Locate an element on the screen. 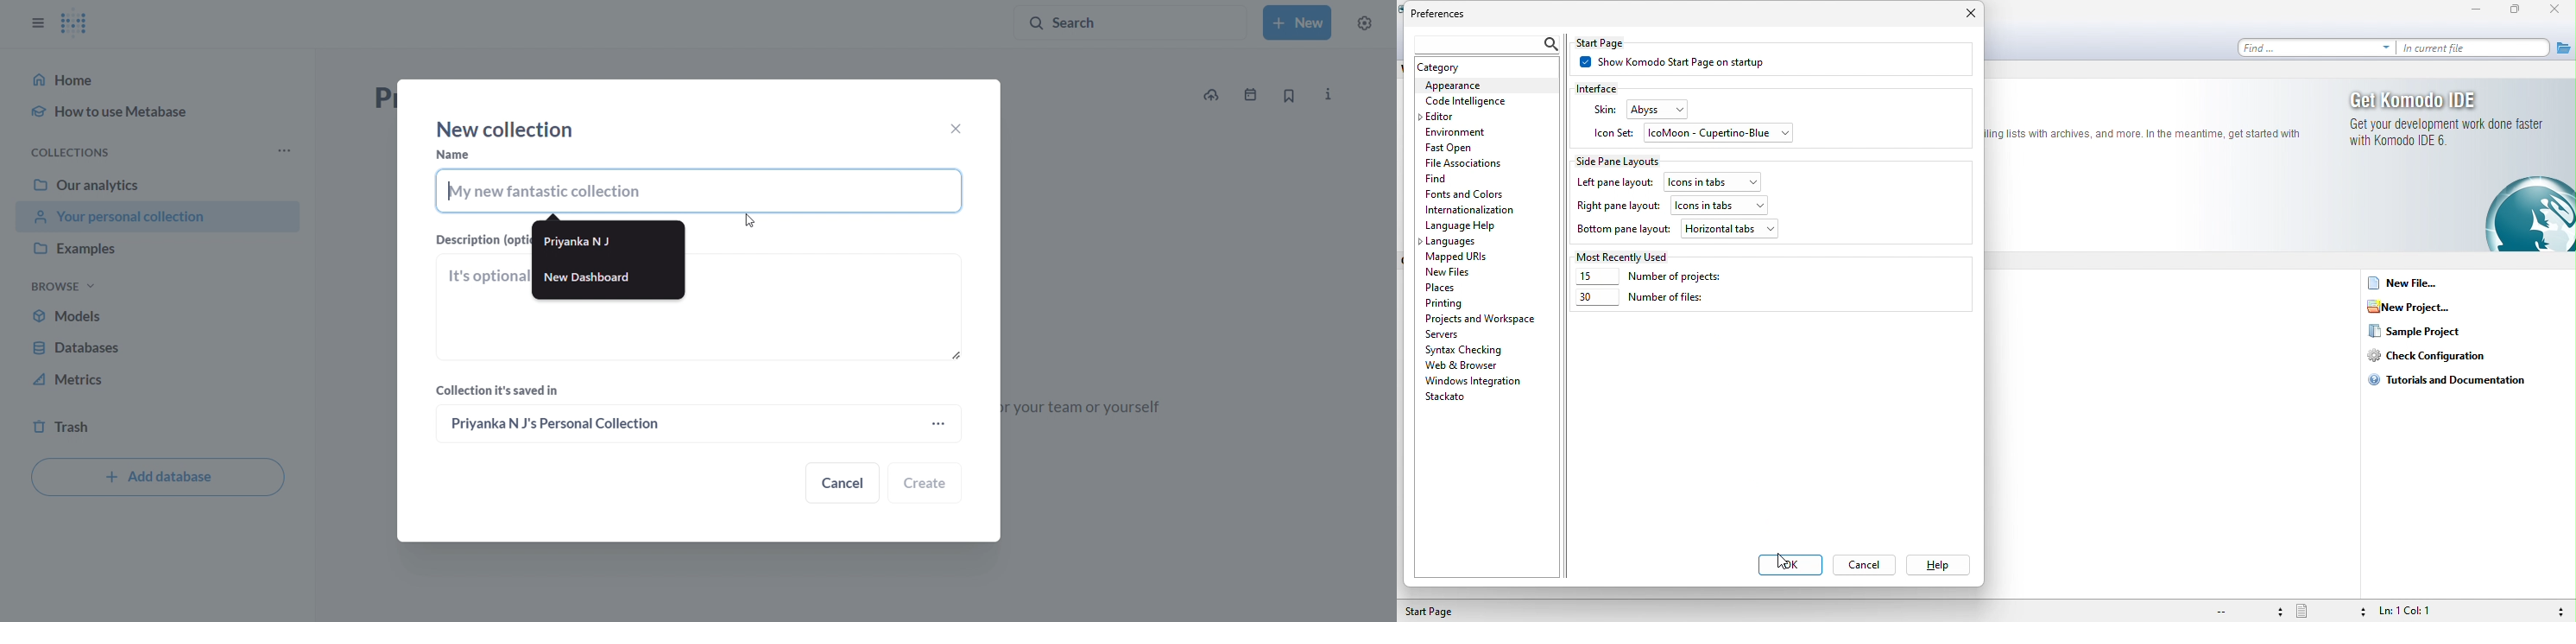 The height and width of the screenshot is (644, 2576). fonts and colors is located at coordinates (1468, 195).